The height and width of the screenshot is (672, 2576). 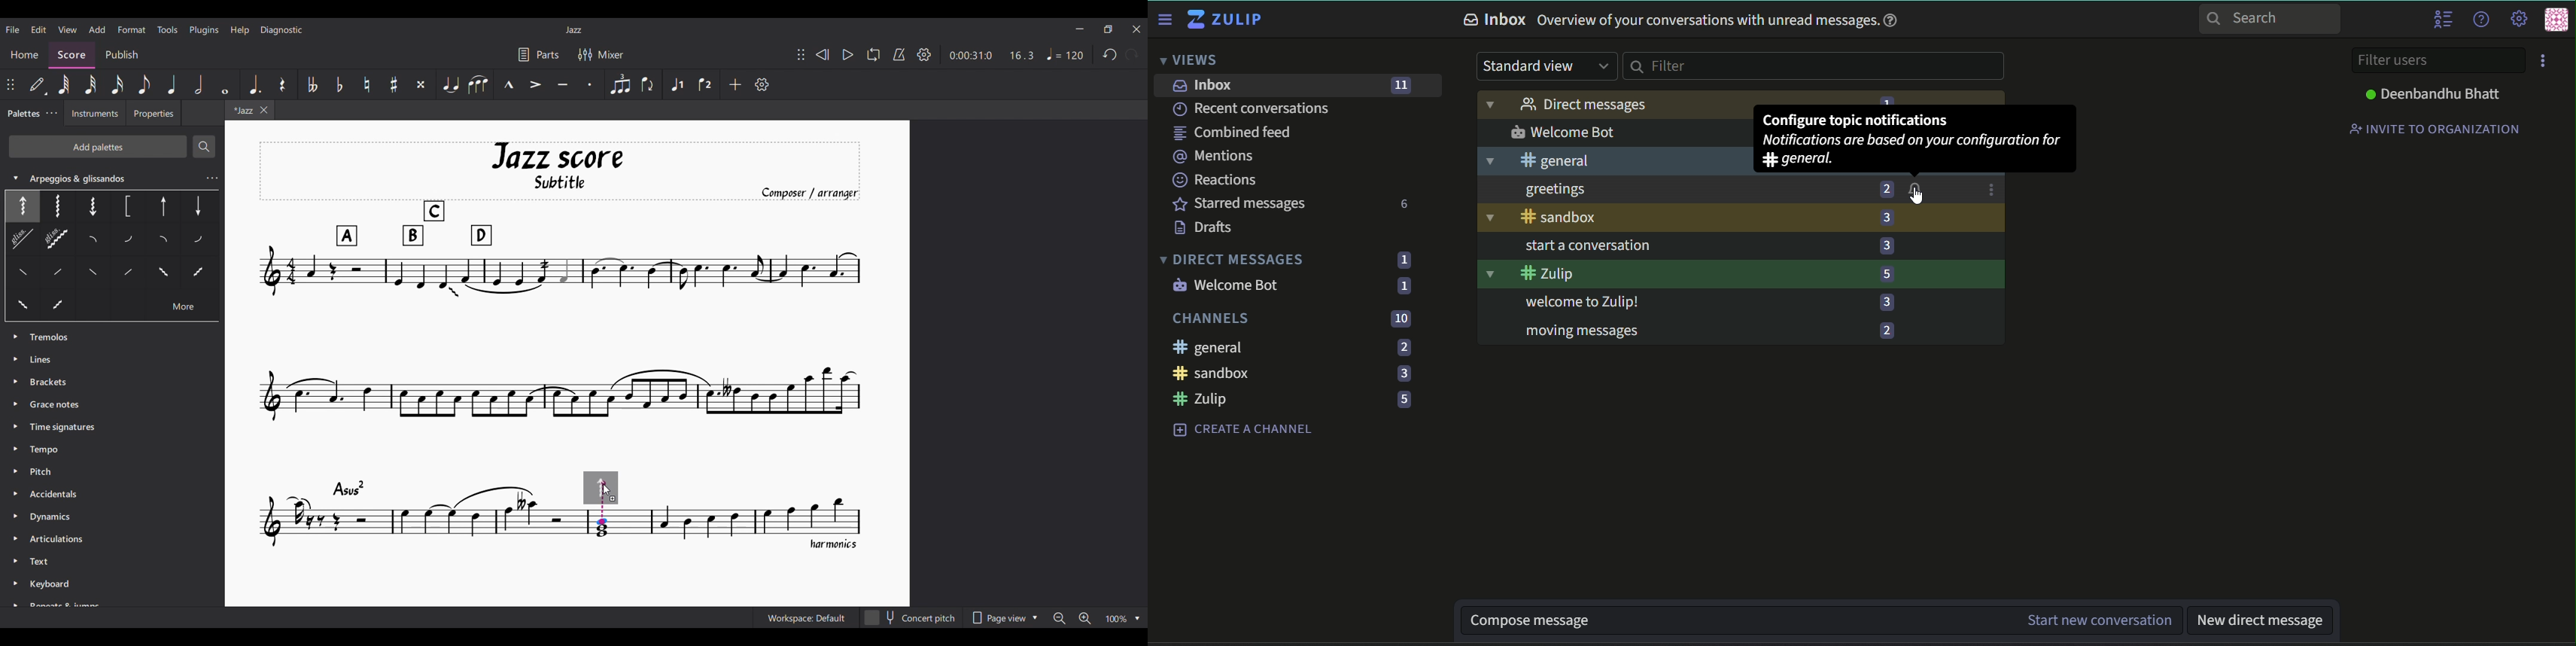 What do you see at coordinates (848, 54) in the screenshot?
I see `Play` at bounding box center [848, 54].